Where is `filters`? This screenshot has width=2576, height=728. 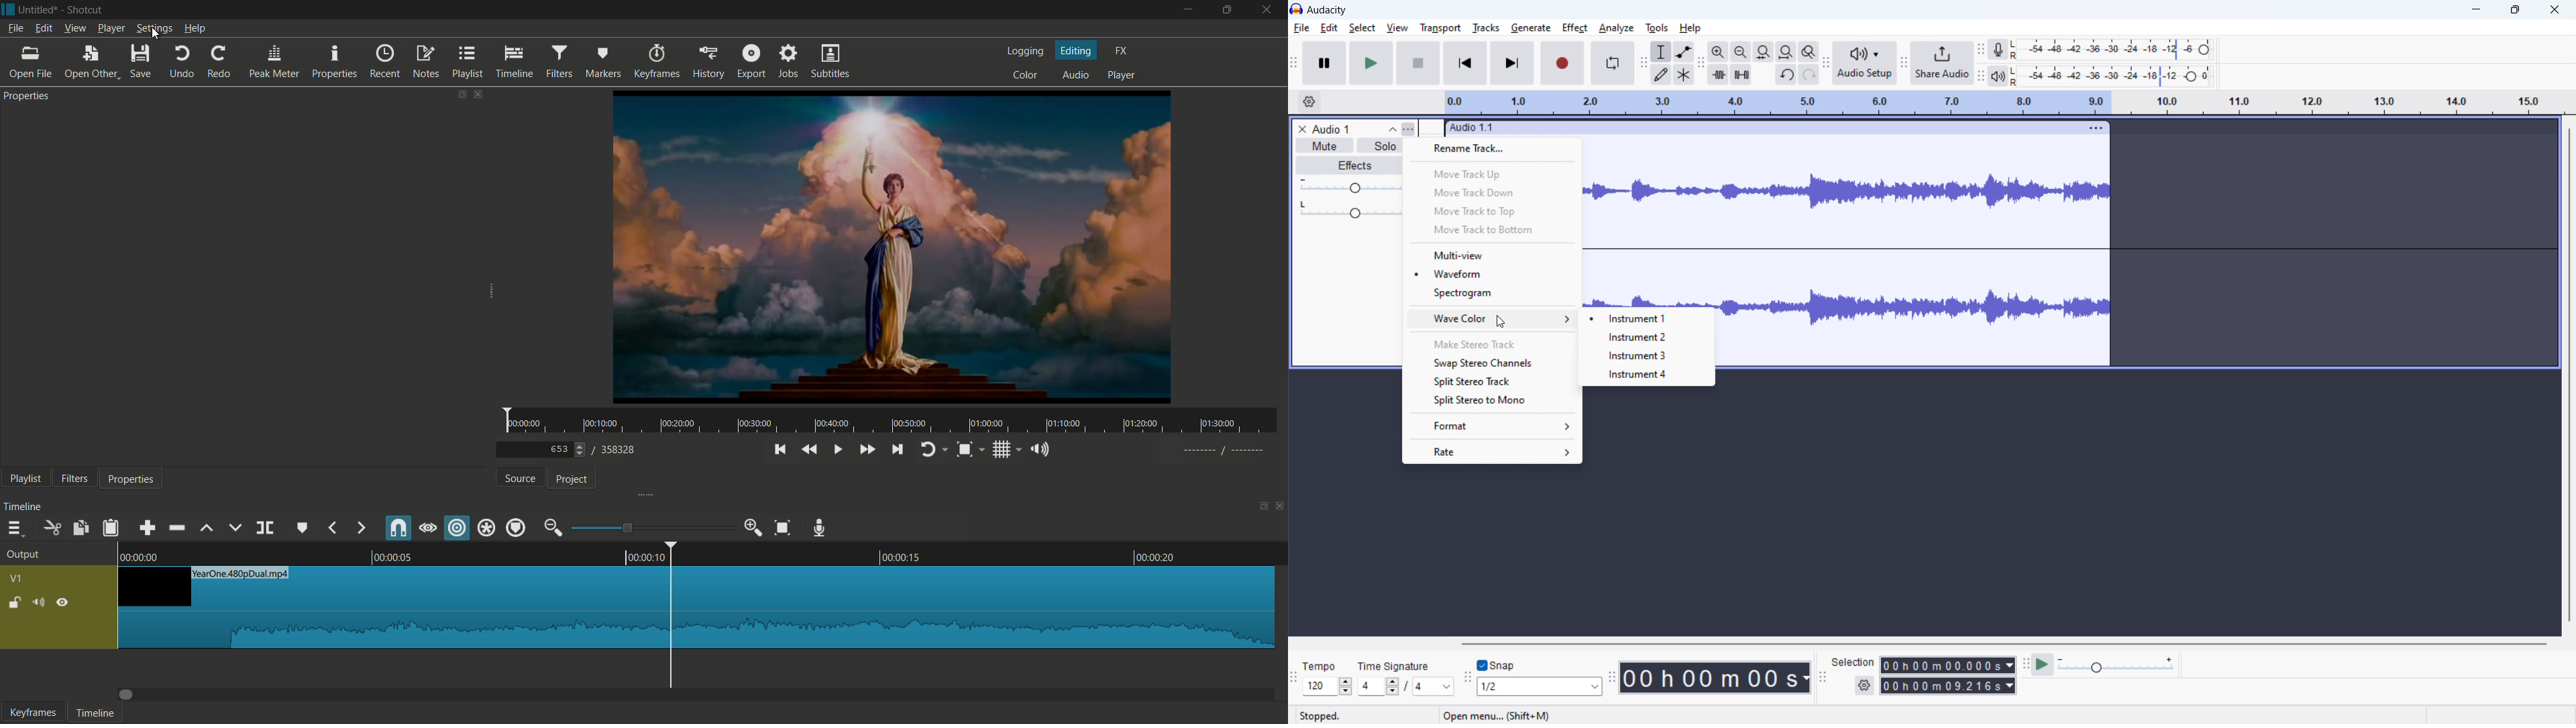 filters is located at coordinates (557, 60).